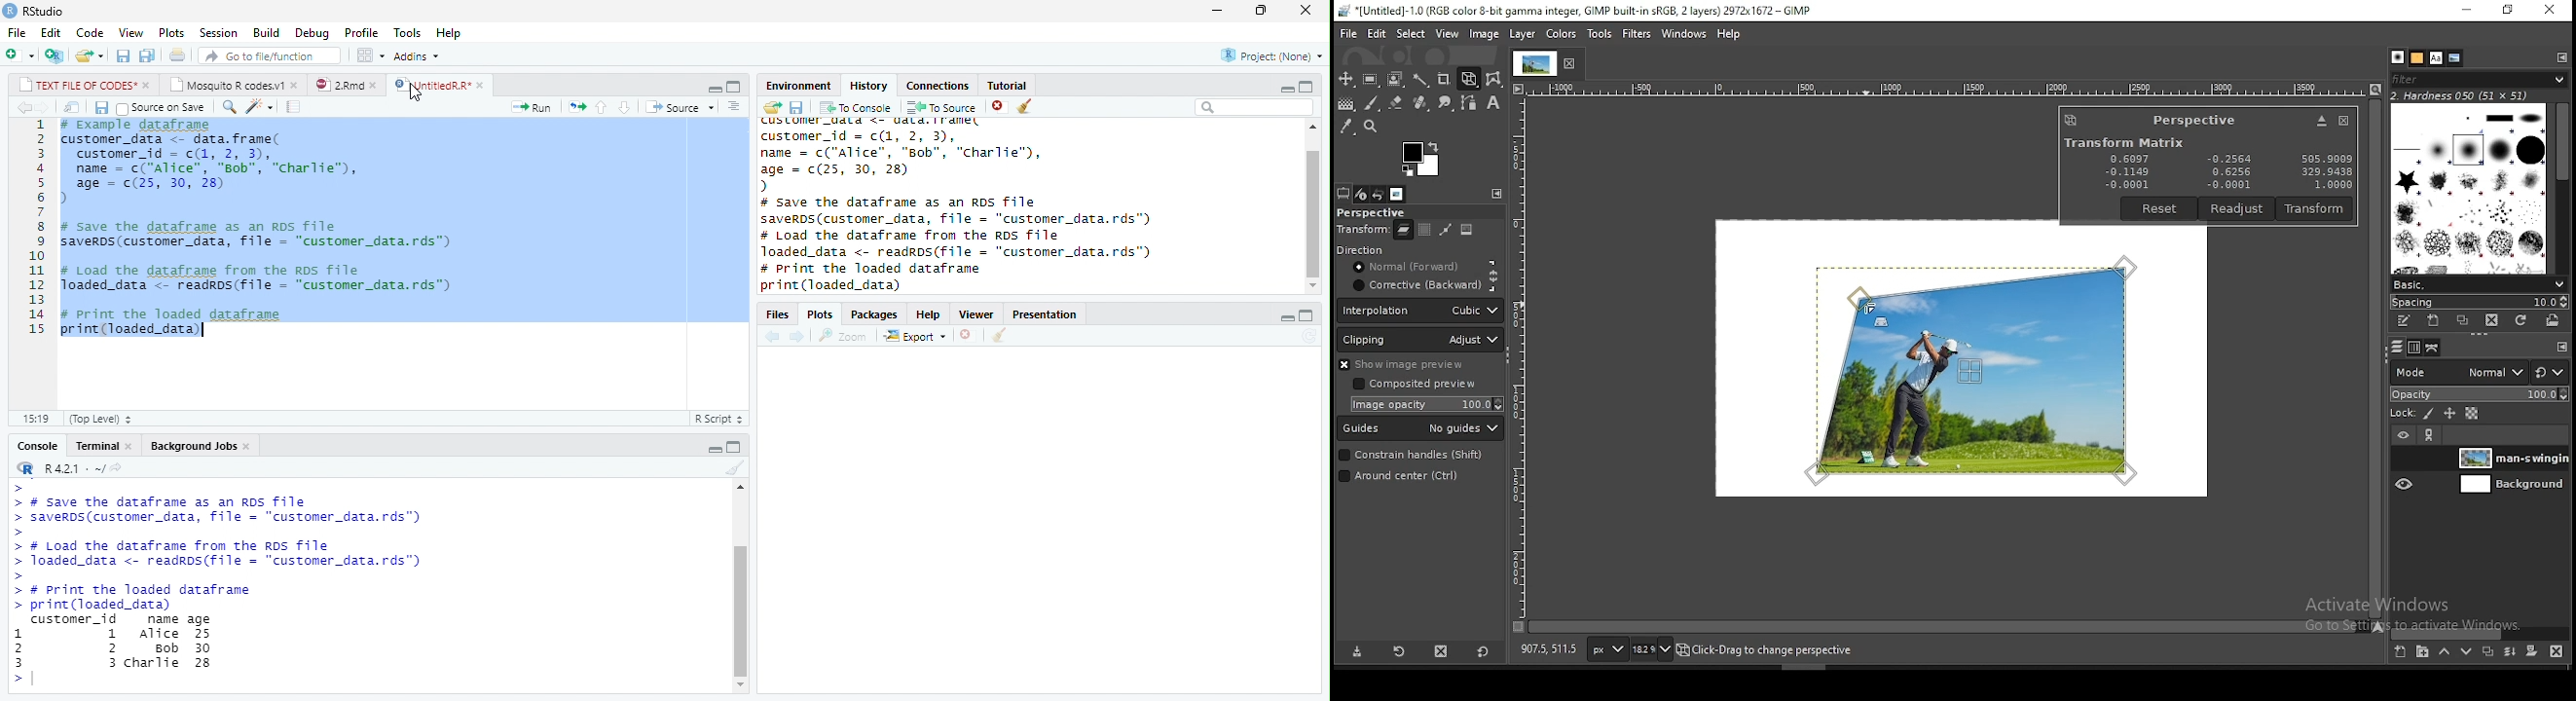  Describe the element at coordinates (2331, 185) in the screenshot. I see `1.000` at that location.